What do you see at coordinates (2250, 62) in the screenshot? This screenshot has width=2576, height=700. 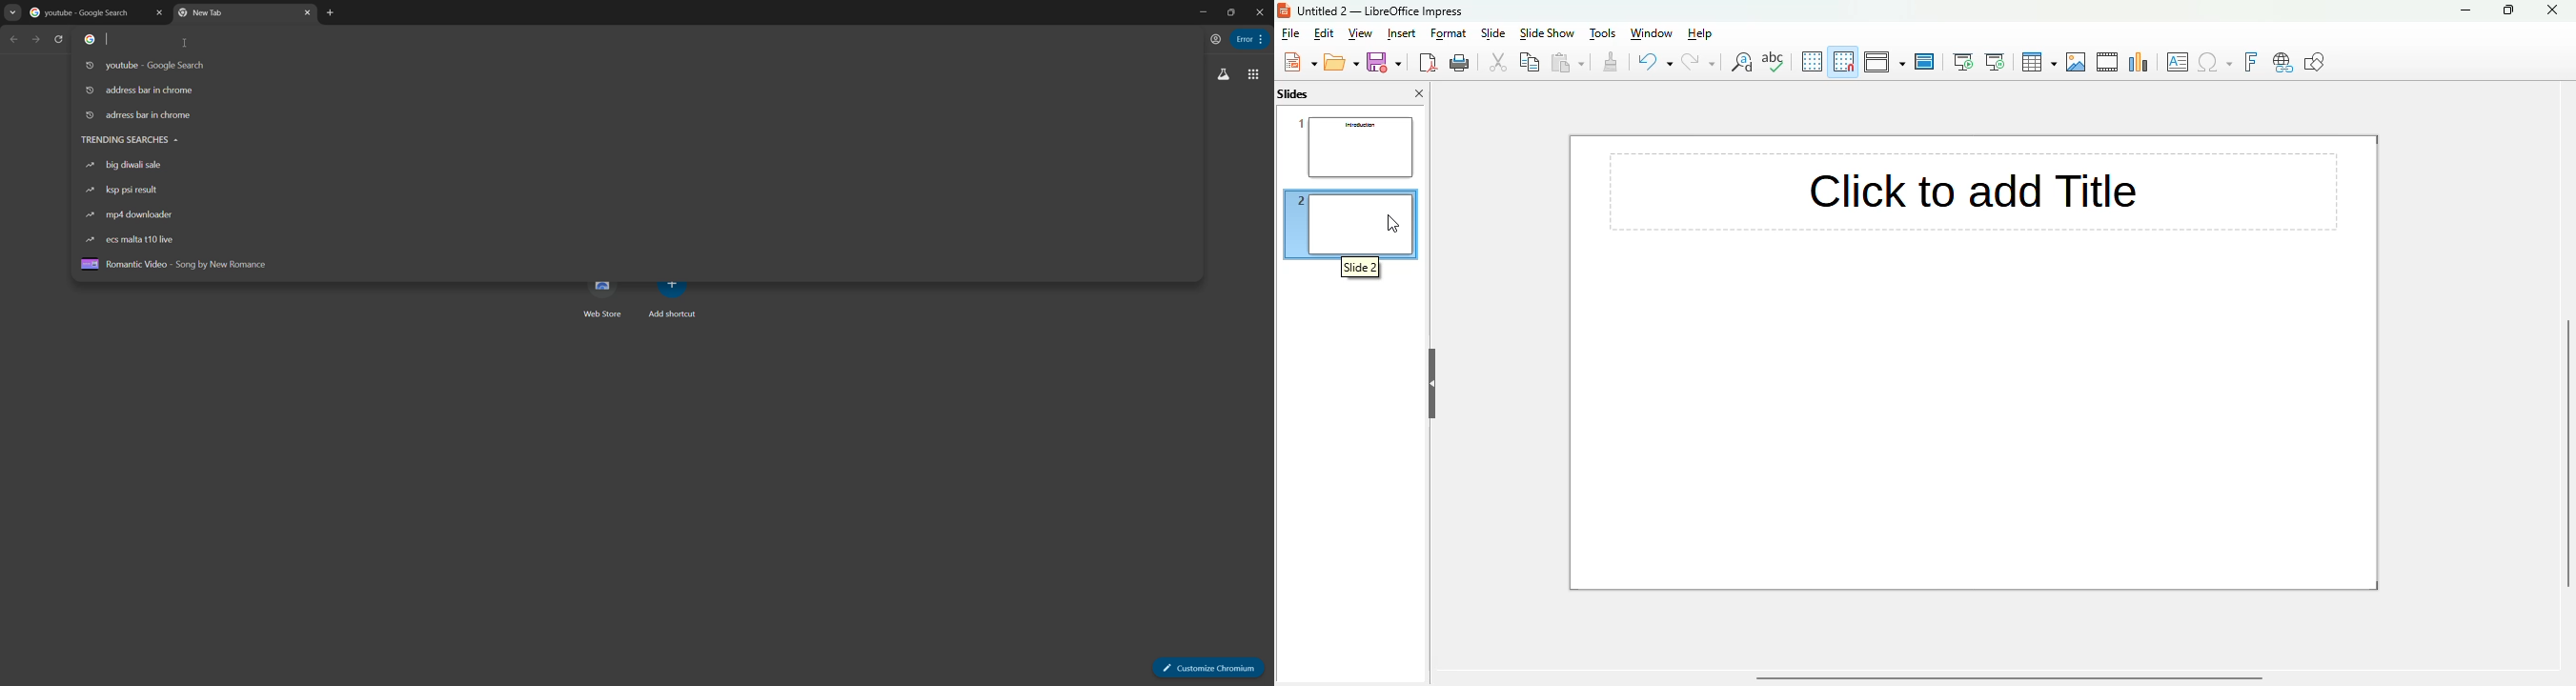 I see `insert fontwork text` at bounding box center [2250, 62].